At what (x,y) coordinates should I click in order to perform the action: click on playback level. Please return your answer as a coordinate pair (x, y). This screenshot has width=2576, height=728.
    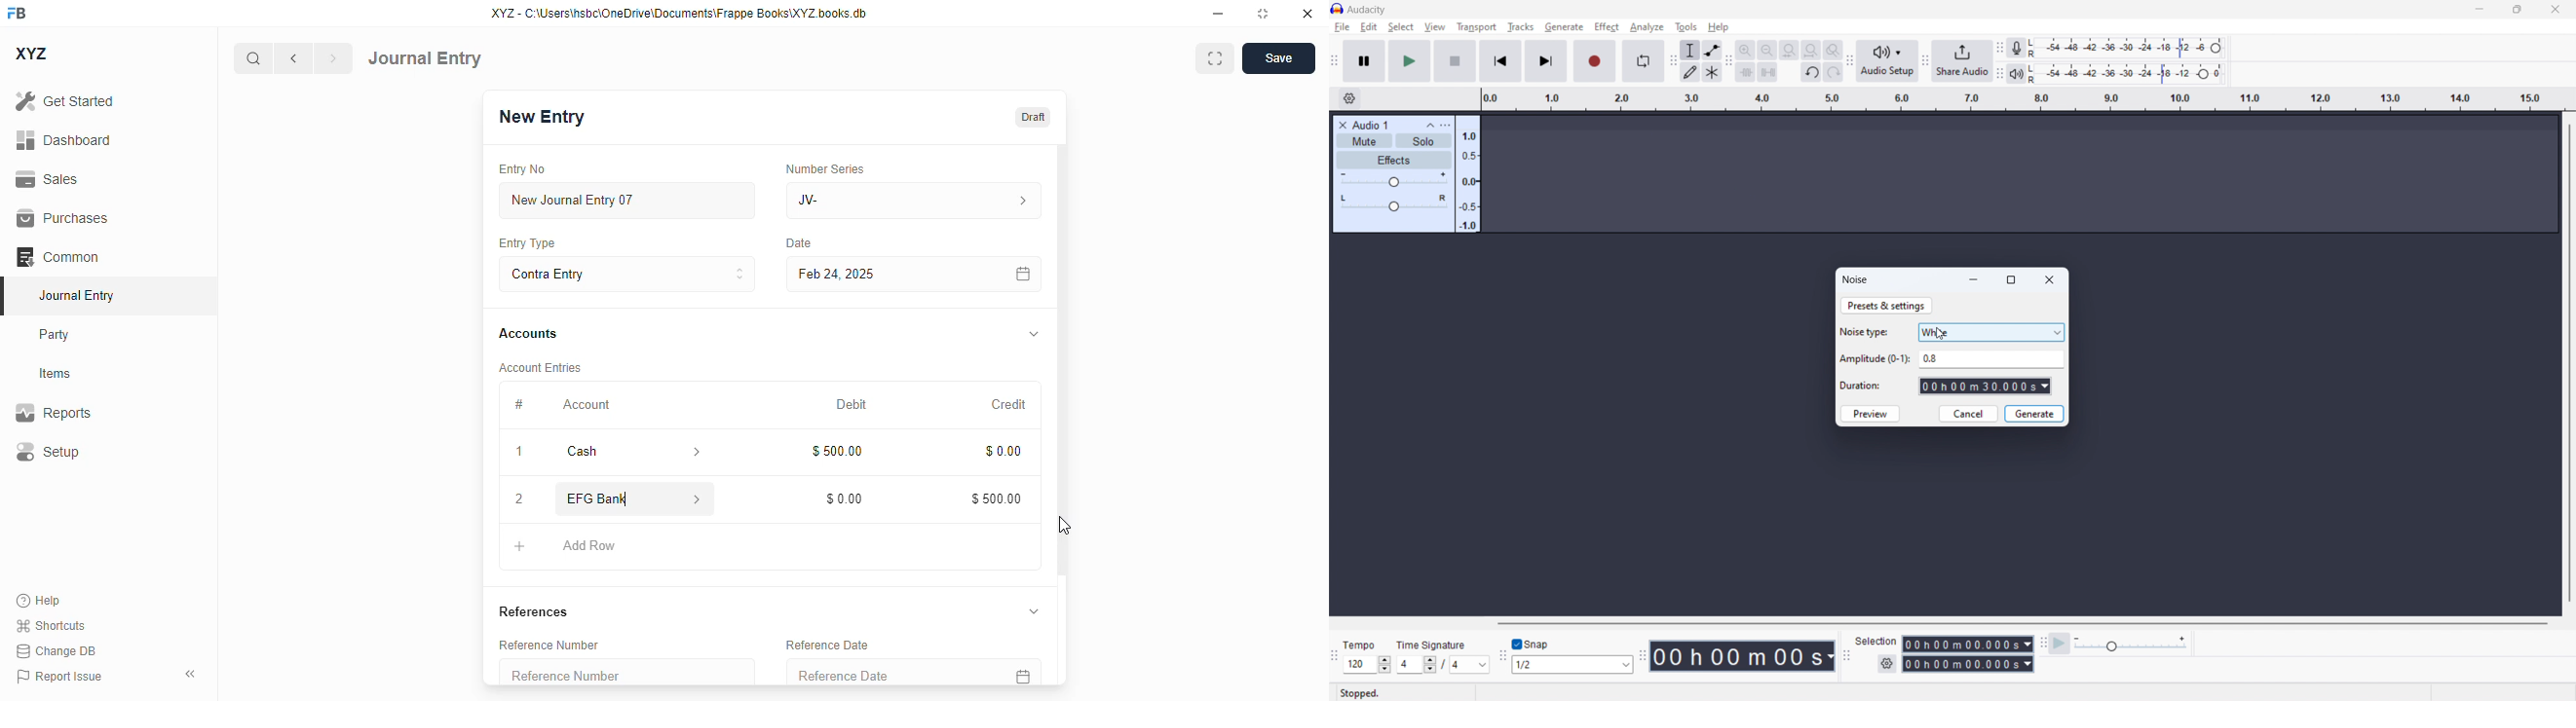
    Looking at the image, I should click on (2127, 74).